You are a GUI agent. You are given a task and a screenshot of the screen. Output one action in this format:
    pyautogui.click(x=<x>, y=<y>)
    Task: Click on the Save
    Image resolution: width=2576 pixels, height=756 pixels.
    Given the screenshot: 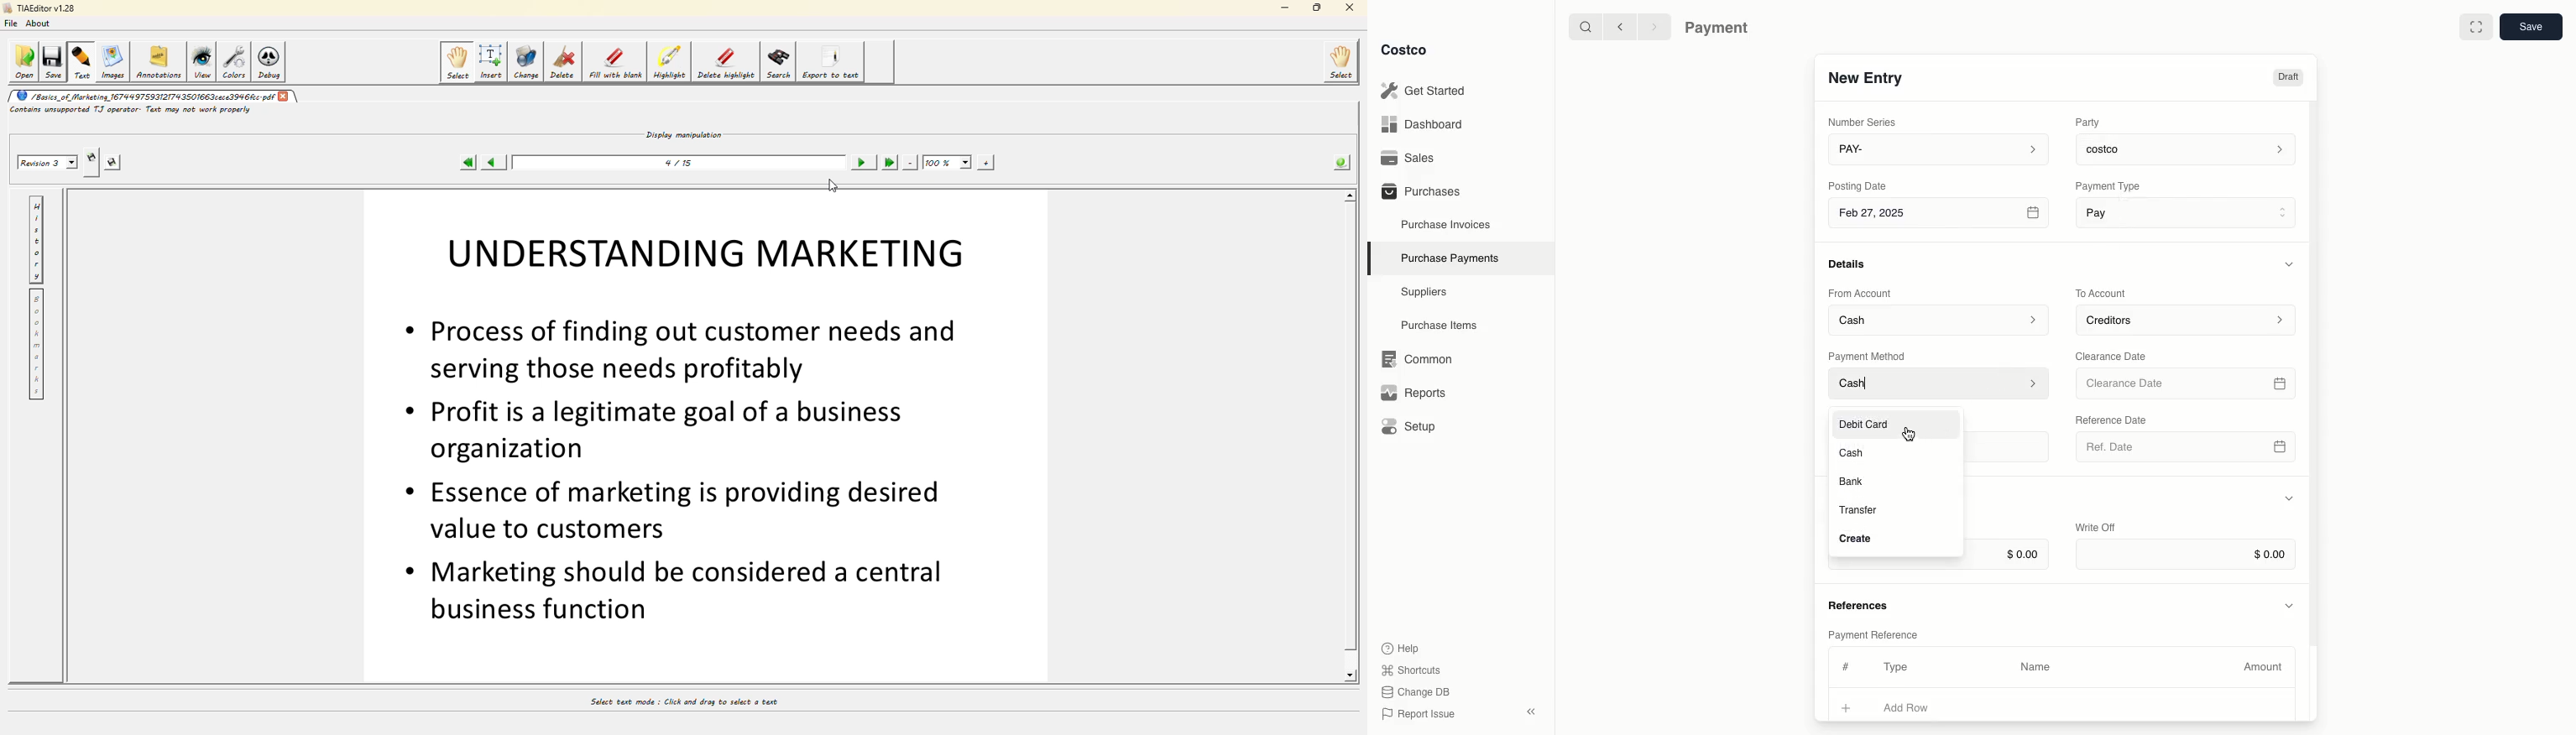 What is the action you would take?
    pyautogui.click(x=2530, y=26)
    